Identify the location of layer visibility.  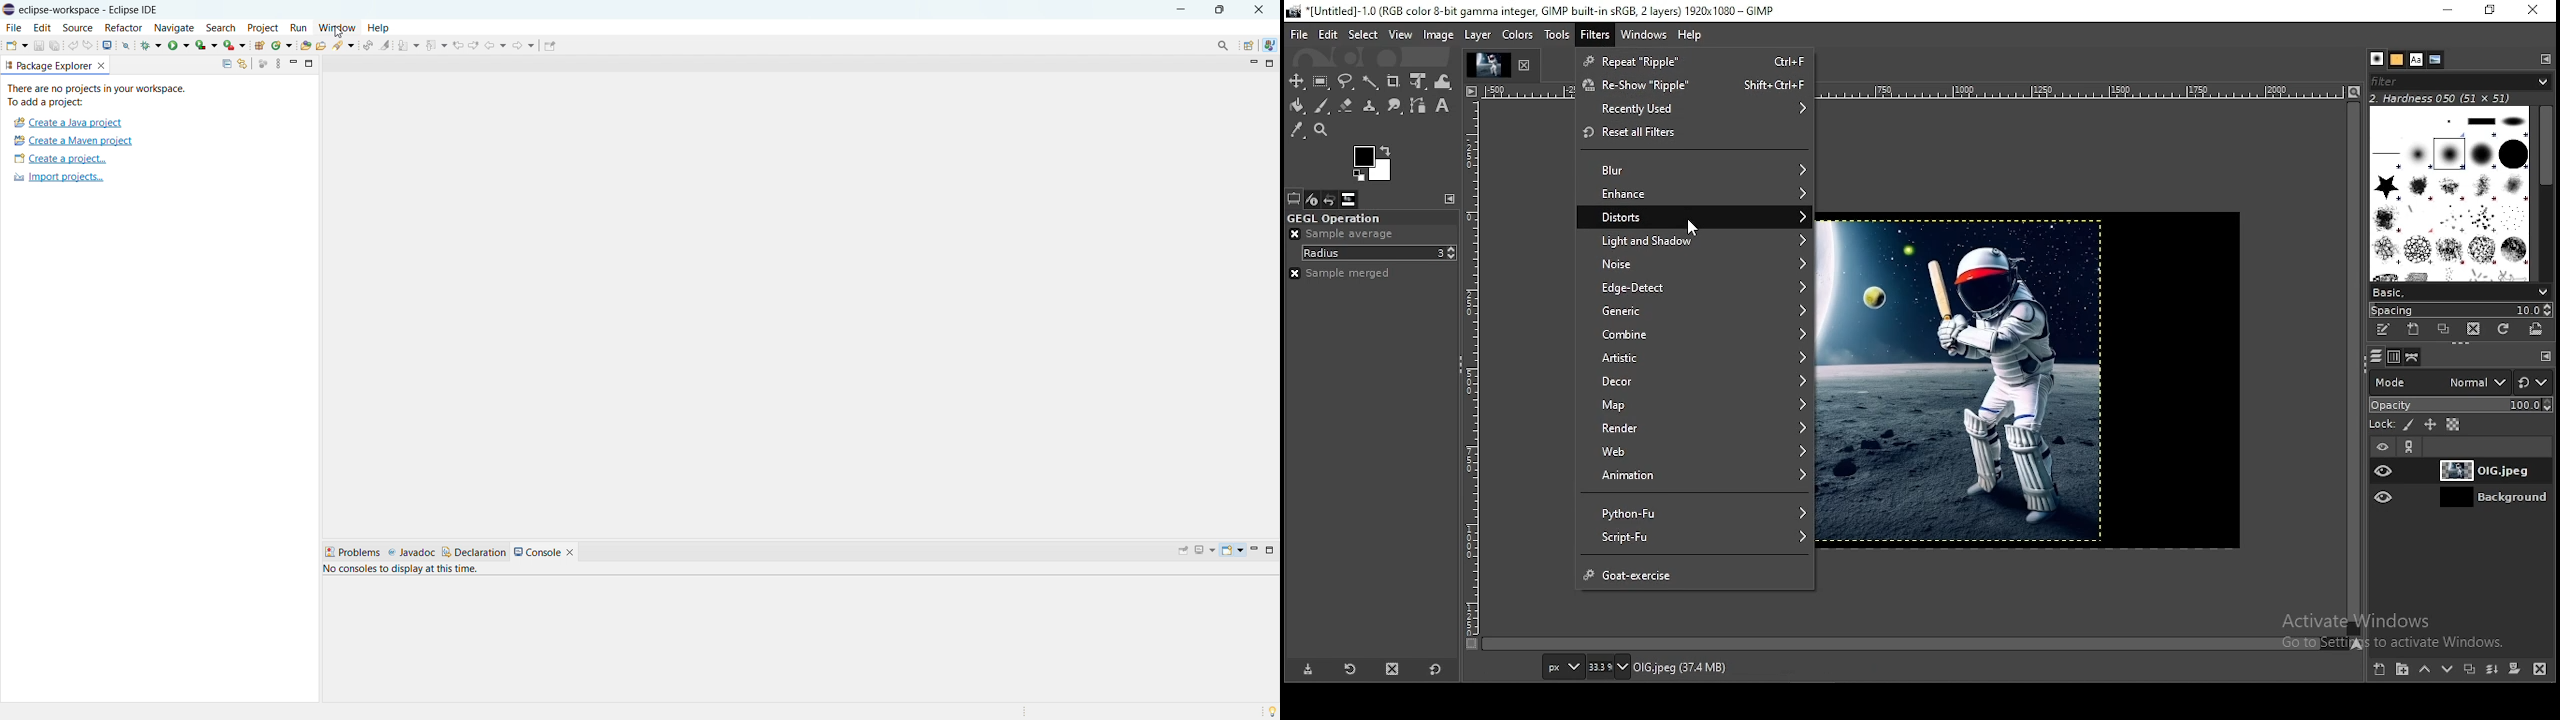
(2386, 470).